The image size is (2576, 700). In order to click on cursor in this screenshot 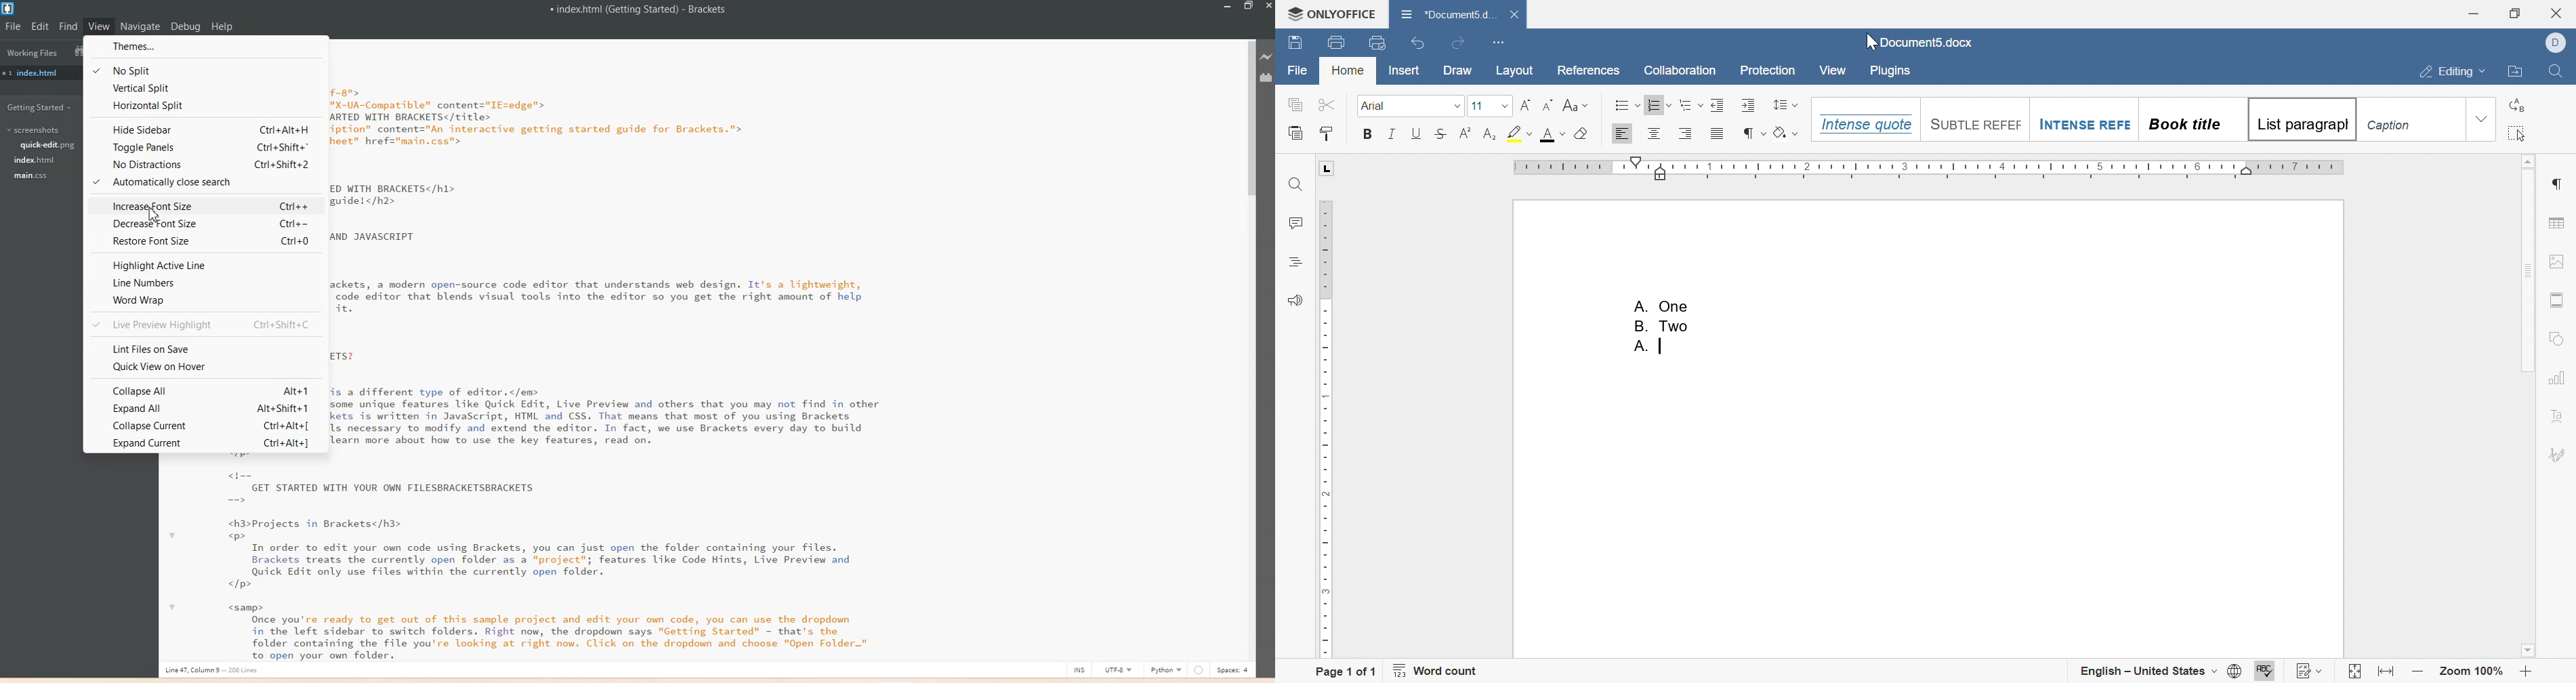, I will do `click(1871, 41)`.